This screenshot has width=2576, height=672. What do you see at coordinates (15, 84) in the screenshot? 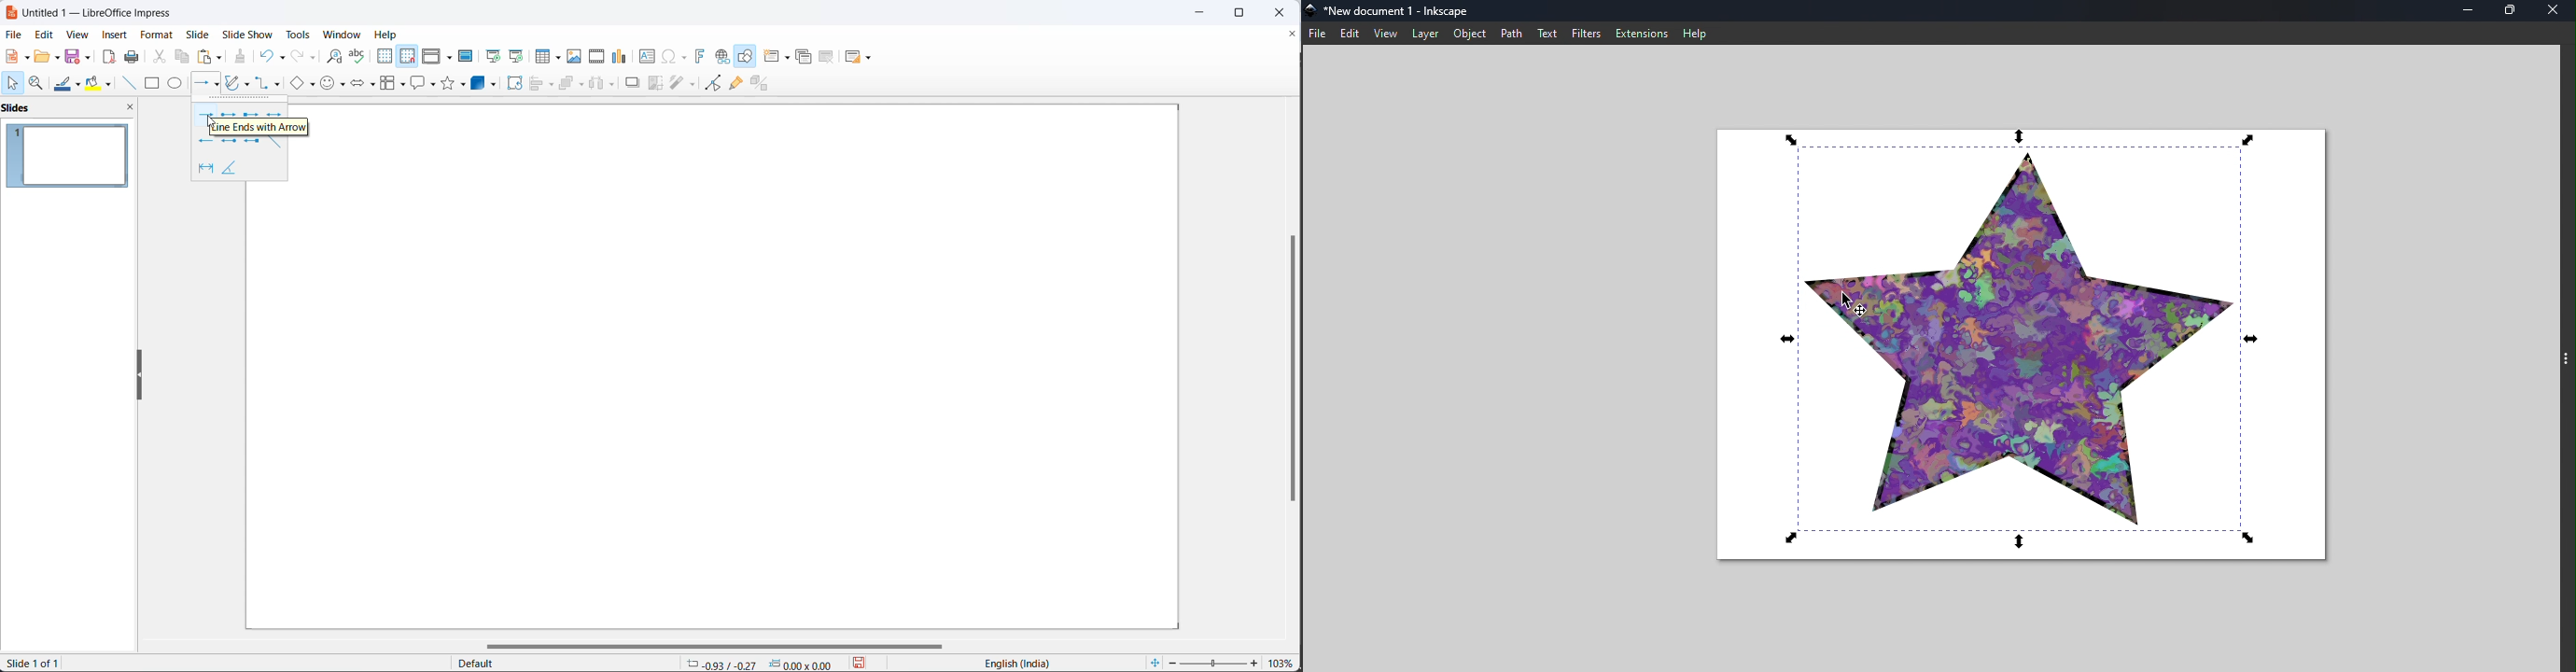
I see `cursor` at bounding box center [15, 84].